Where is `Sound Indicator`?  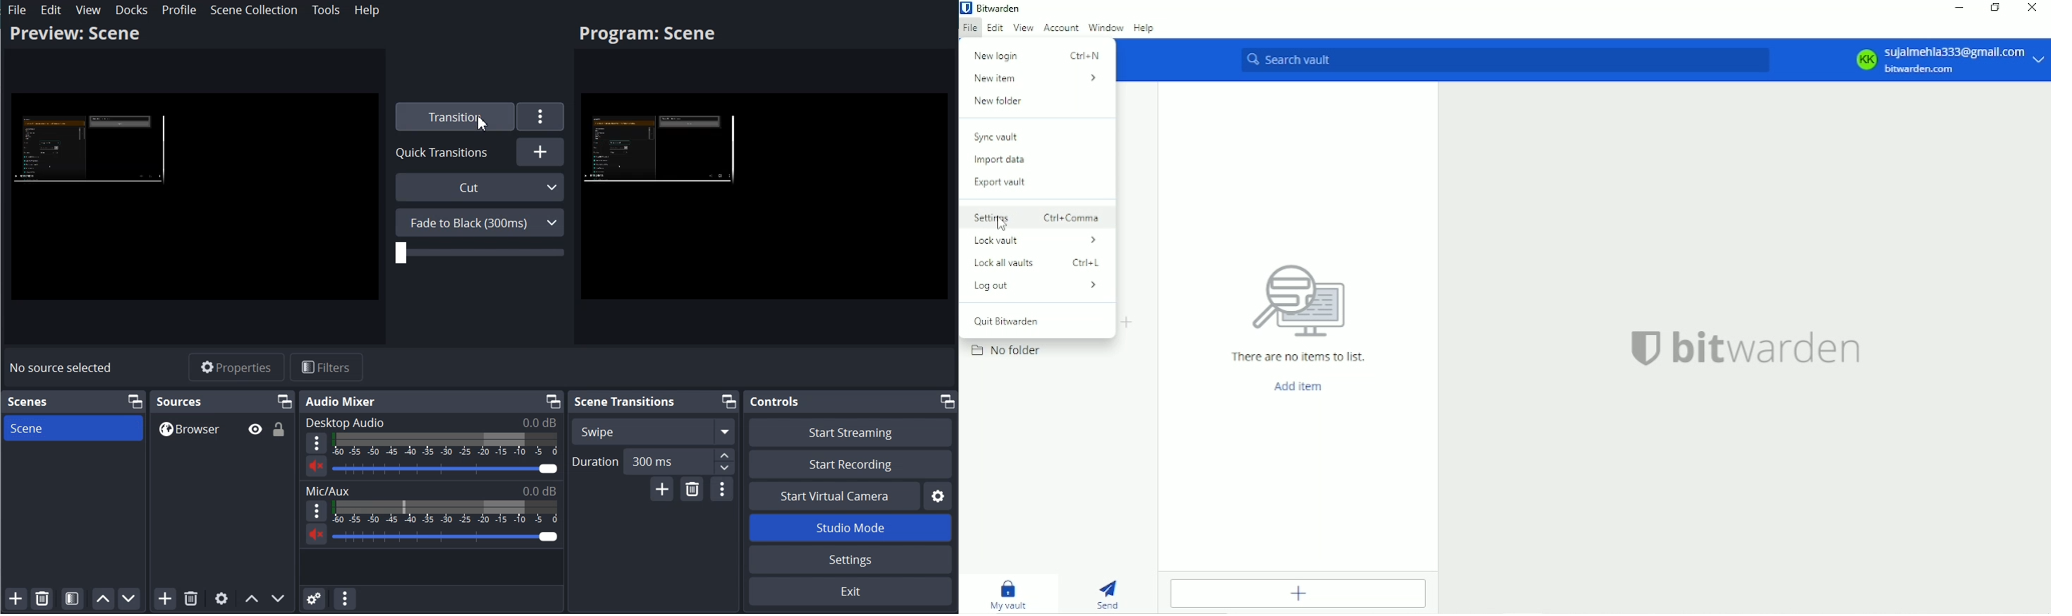 Sound Indicator is located at coordinates (445, 512).